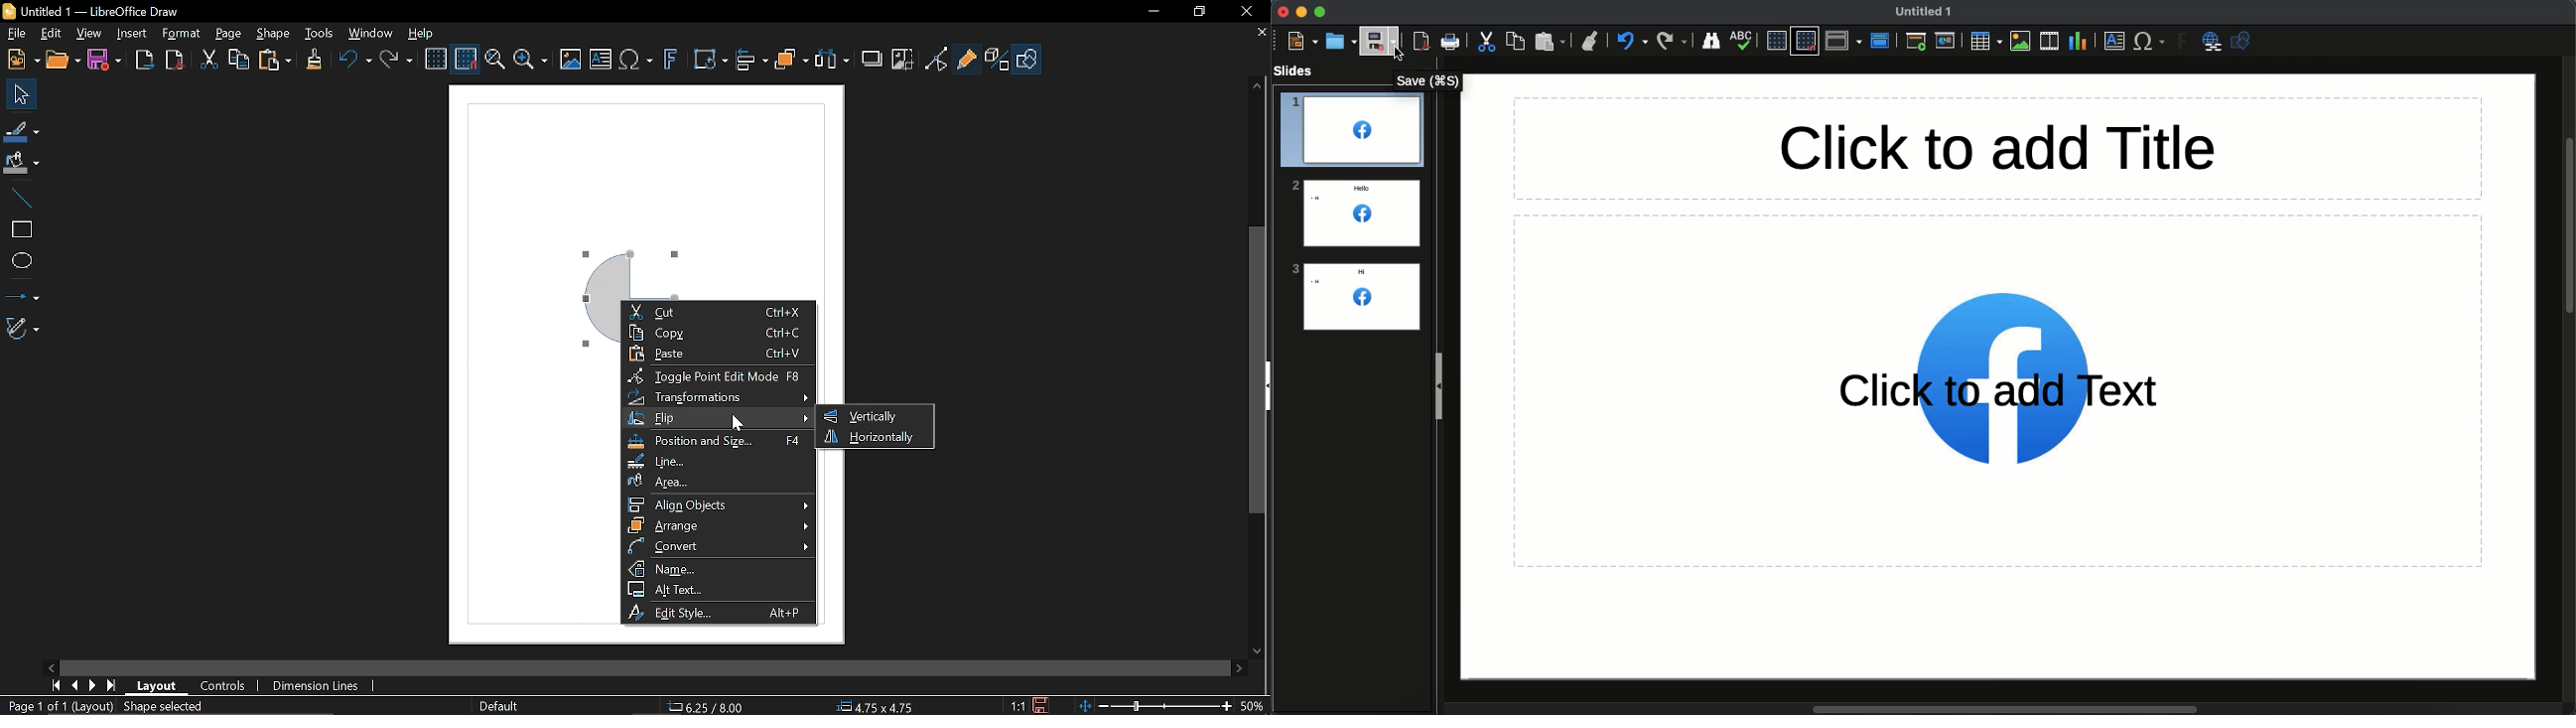  What do you see at coordinates (1947, 44) in the screenshot?
I see `Current slide` at bounding box center [1947, 44].